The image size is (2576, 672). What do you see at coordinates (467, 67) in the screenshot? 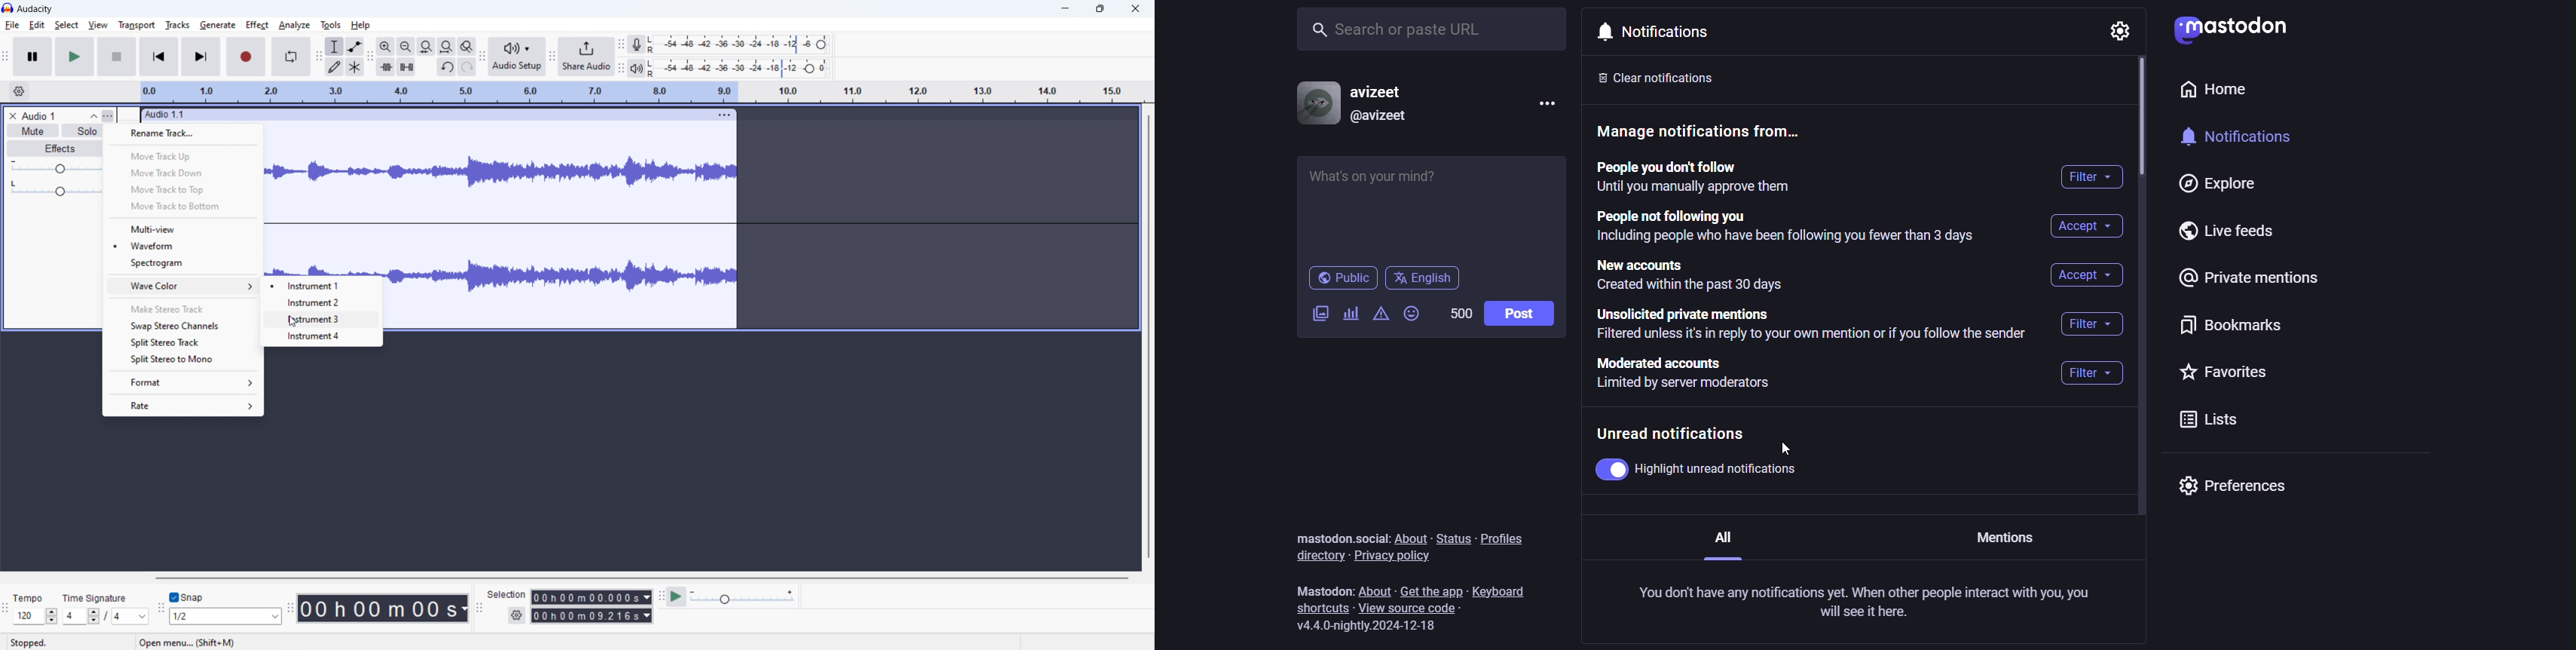
I see `redo` at bounding box center [467, 67].